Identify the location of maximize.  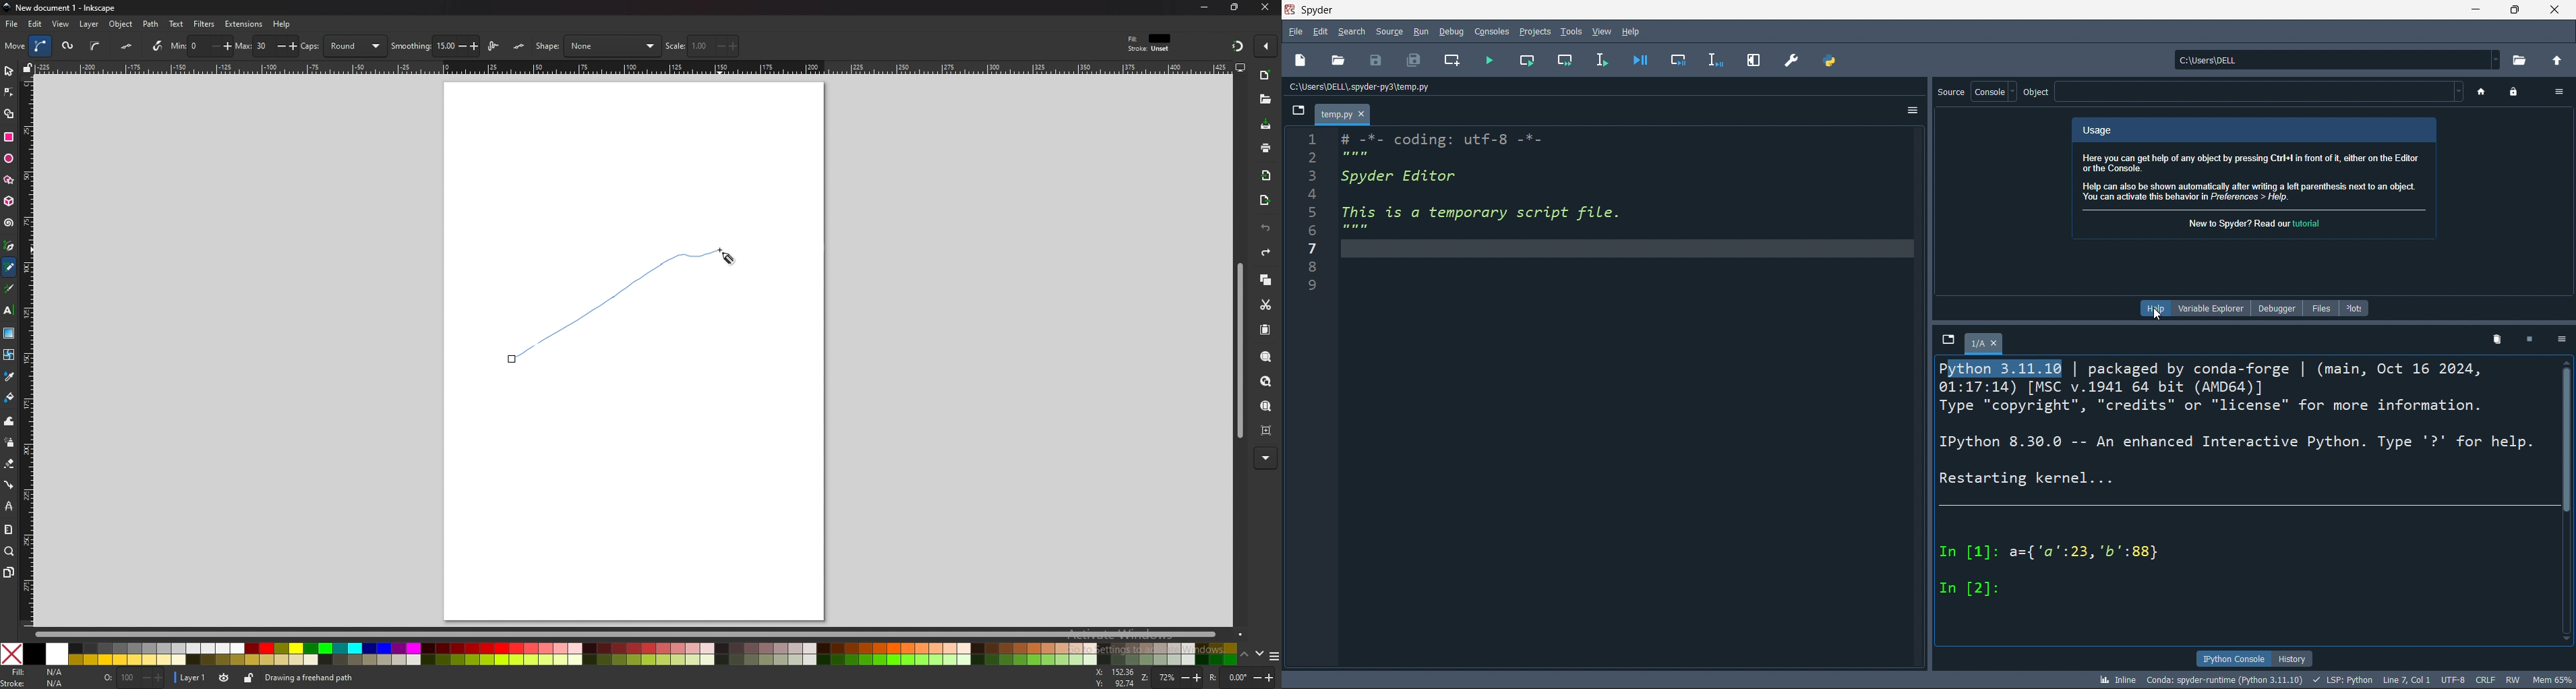
(2515, 10).